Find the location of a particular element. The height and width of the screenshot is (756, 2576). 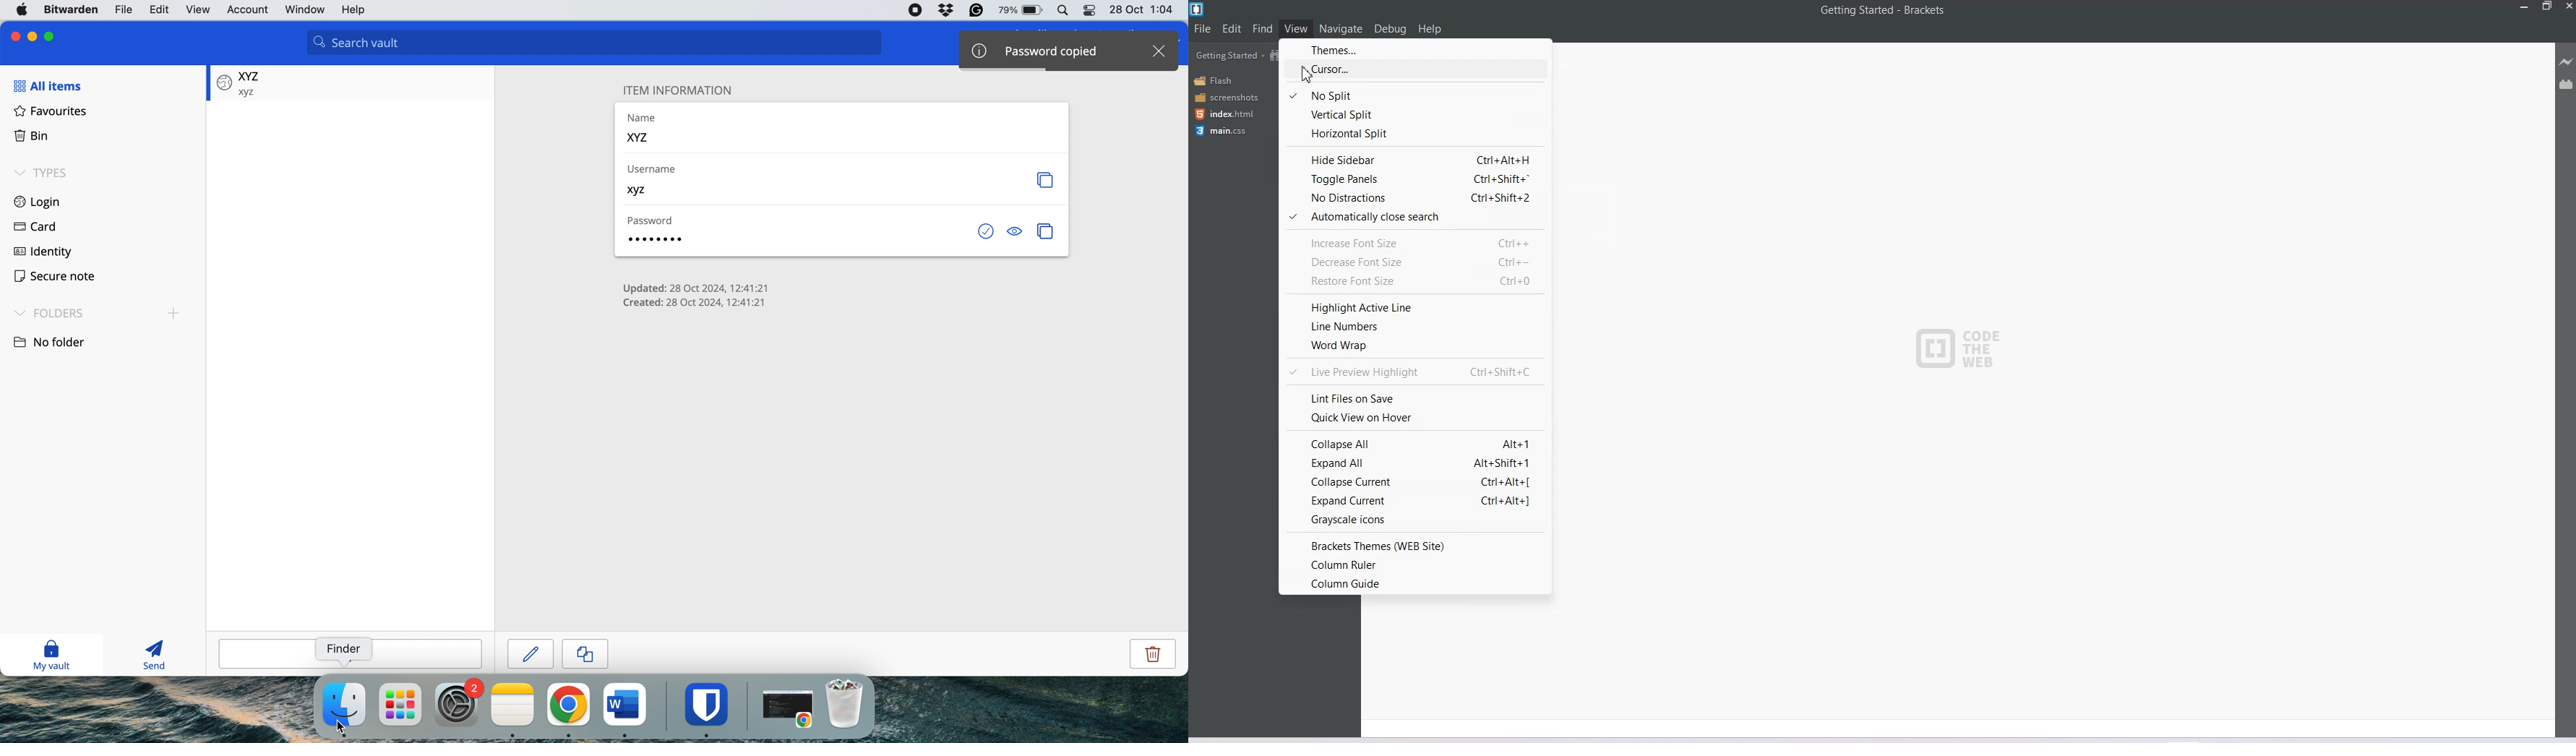

ms word is located at coordinates (625, 704).